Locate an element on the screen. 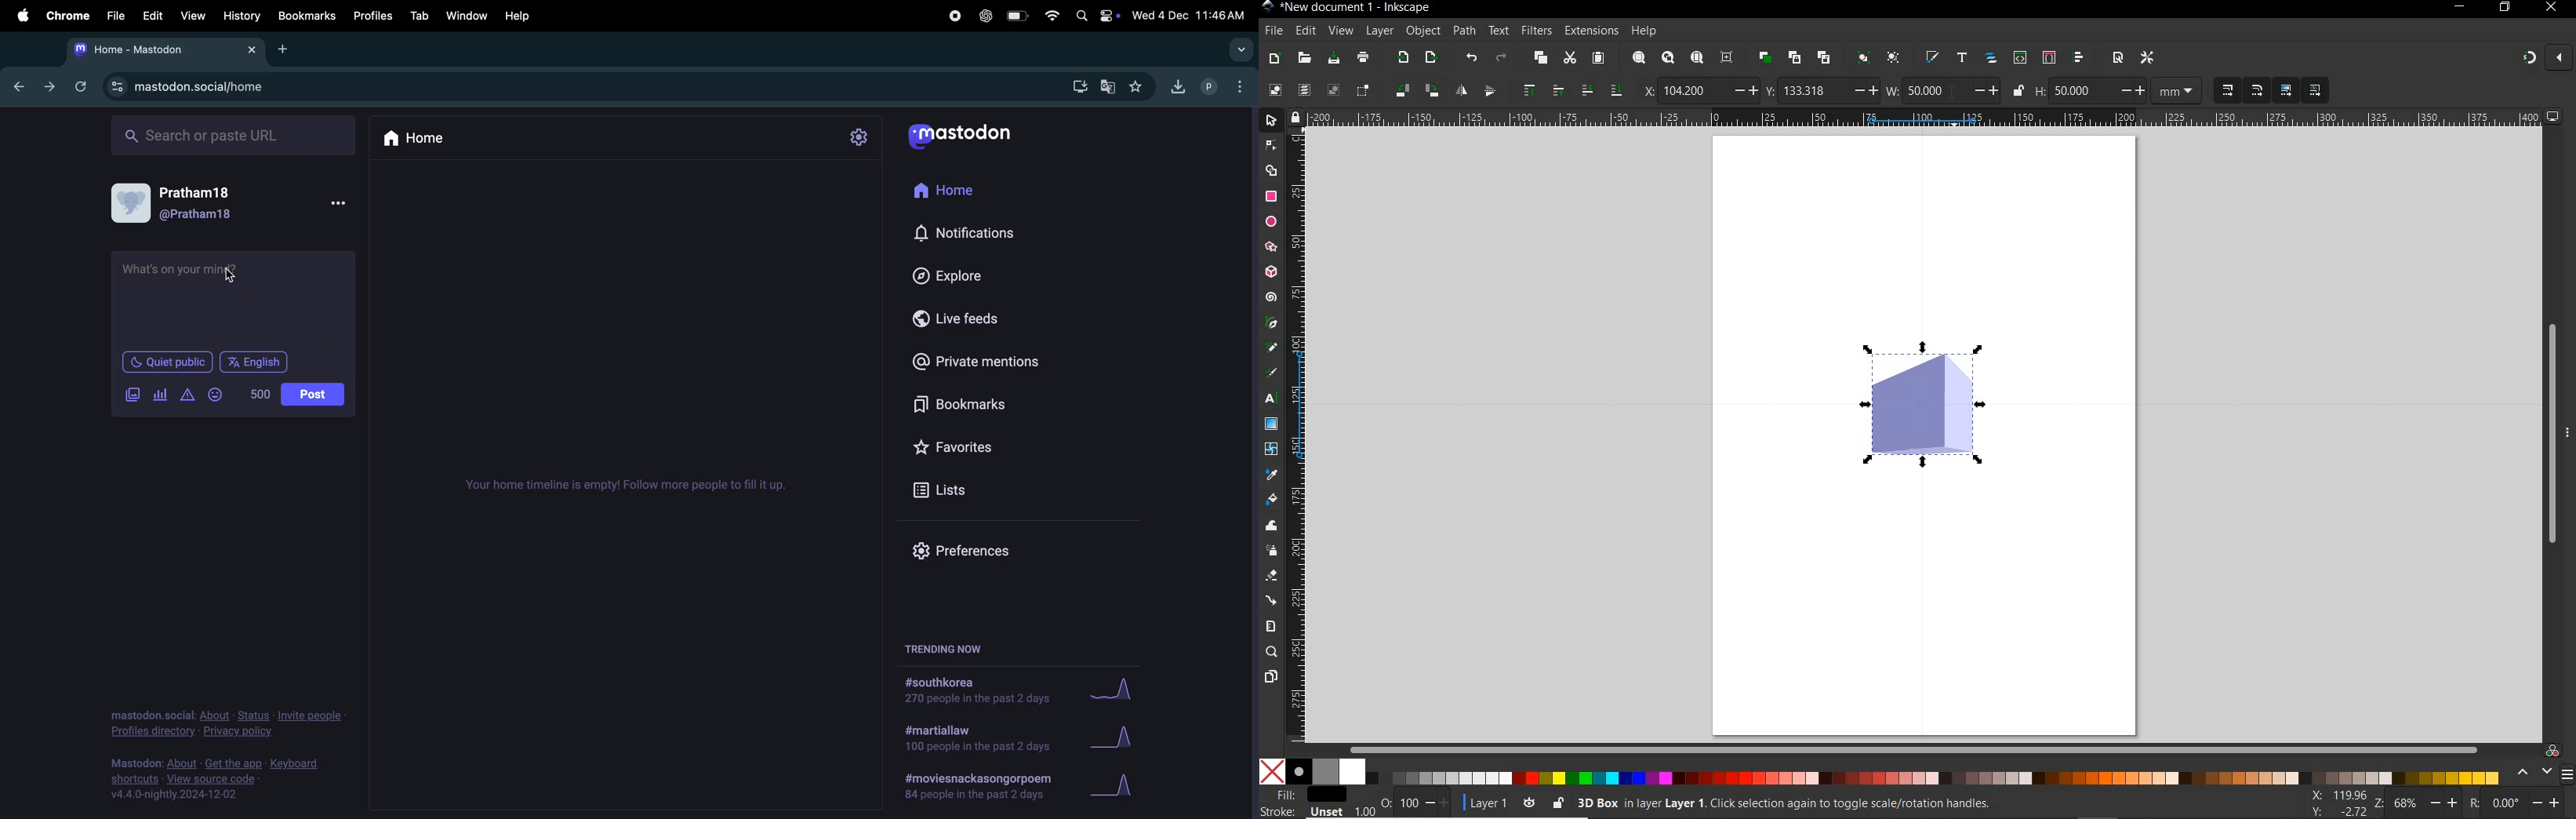 Image resolution: width=2576 pixels, height=840 pixels. copy is located at coordinates (1539, 57).